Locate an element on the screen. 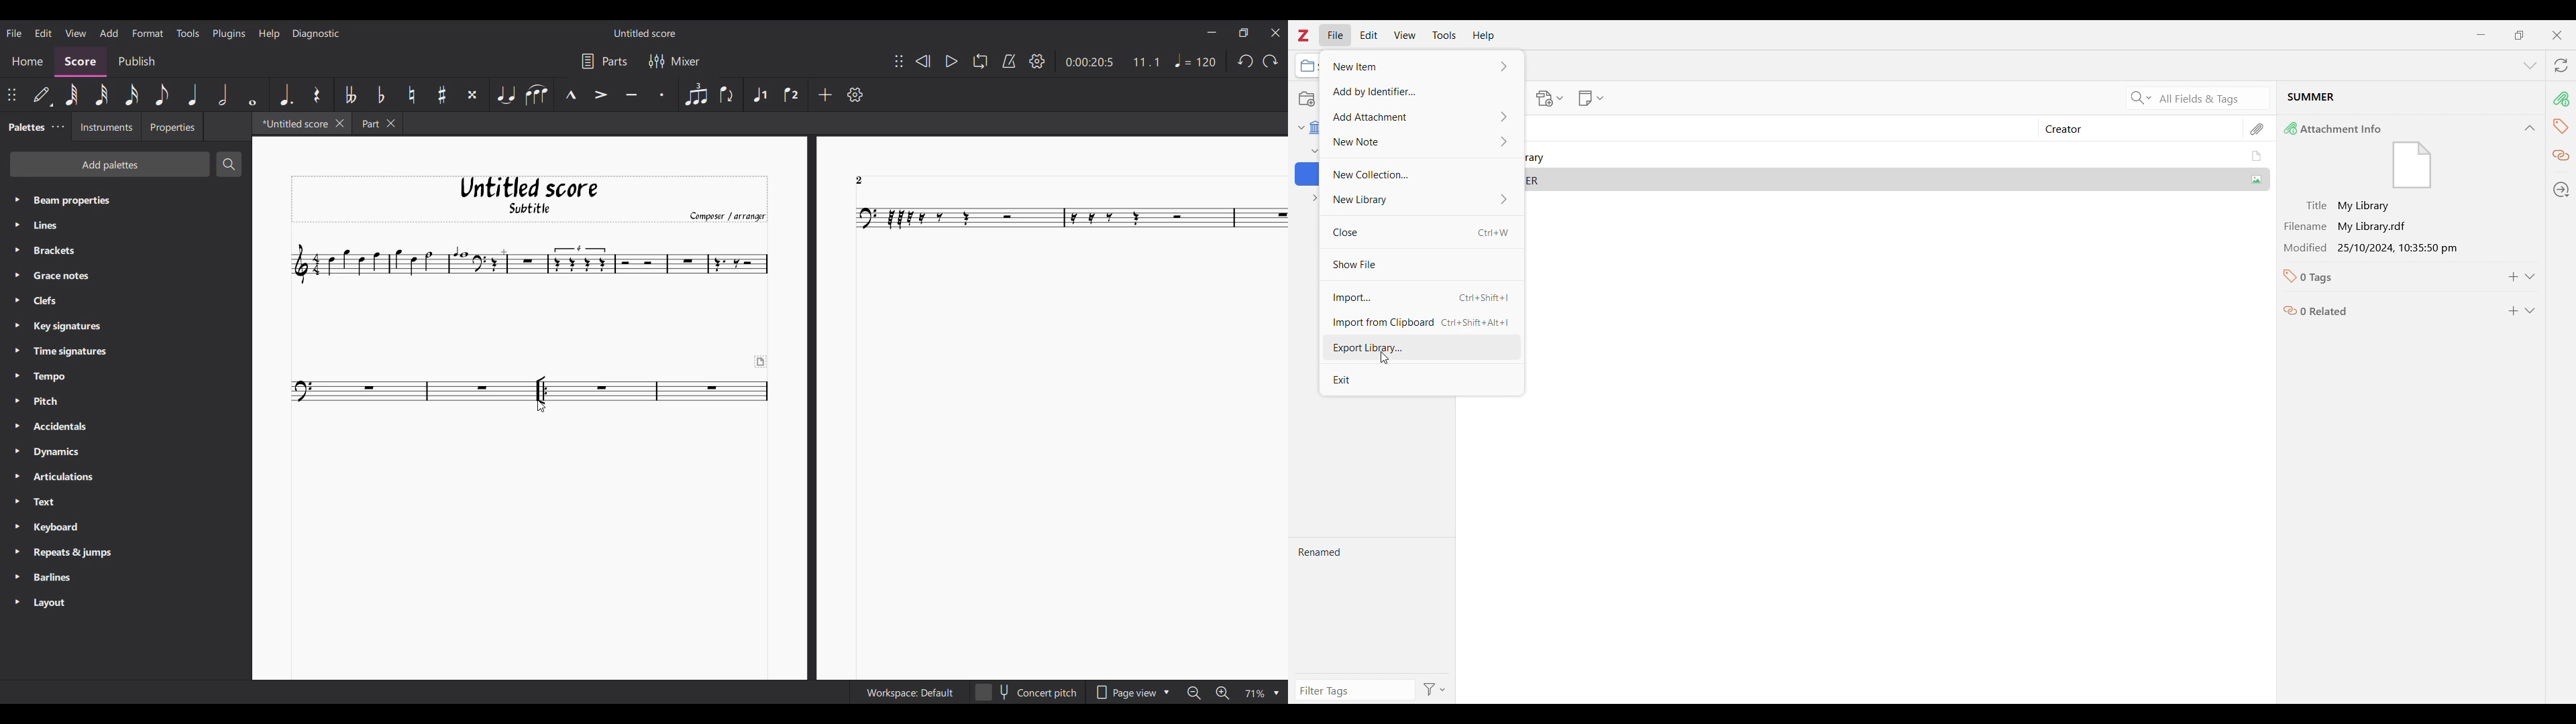  0 related is located at coordinates (2385, 308).